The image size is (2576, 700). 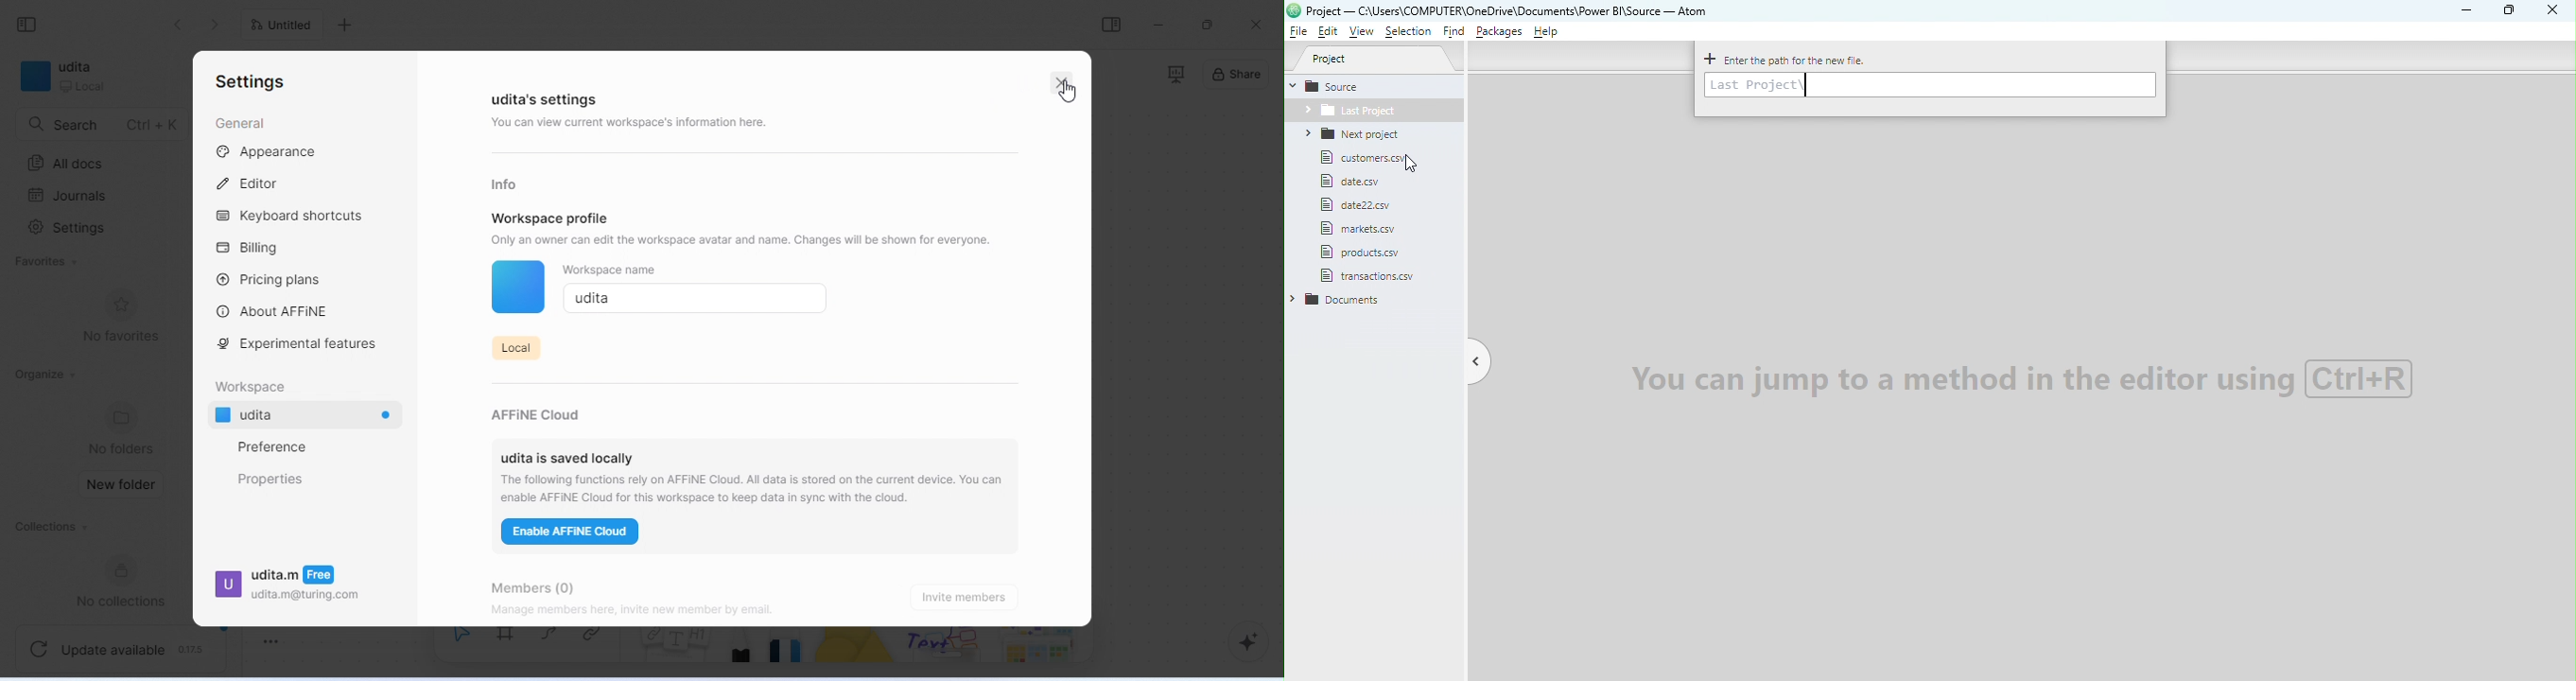 What do you see at coordinates (129, 581) in the screenshot?
I see `new collections` at bounding box center [129, 581].